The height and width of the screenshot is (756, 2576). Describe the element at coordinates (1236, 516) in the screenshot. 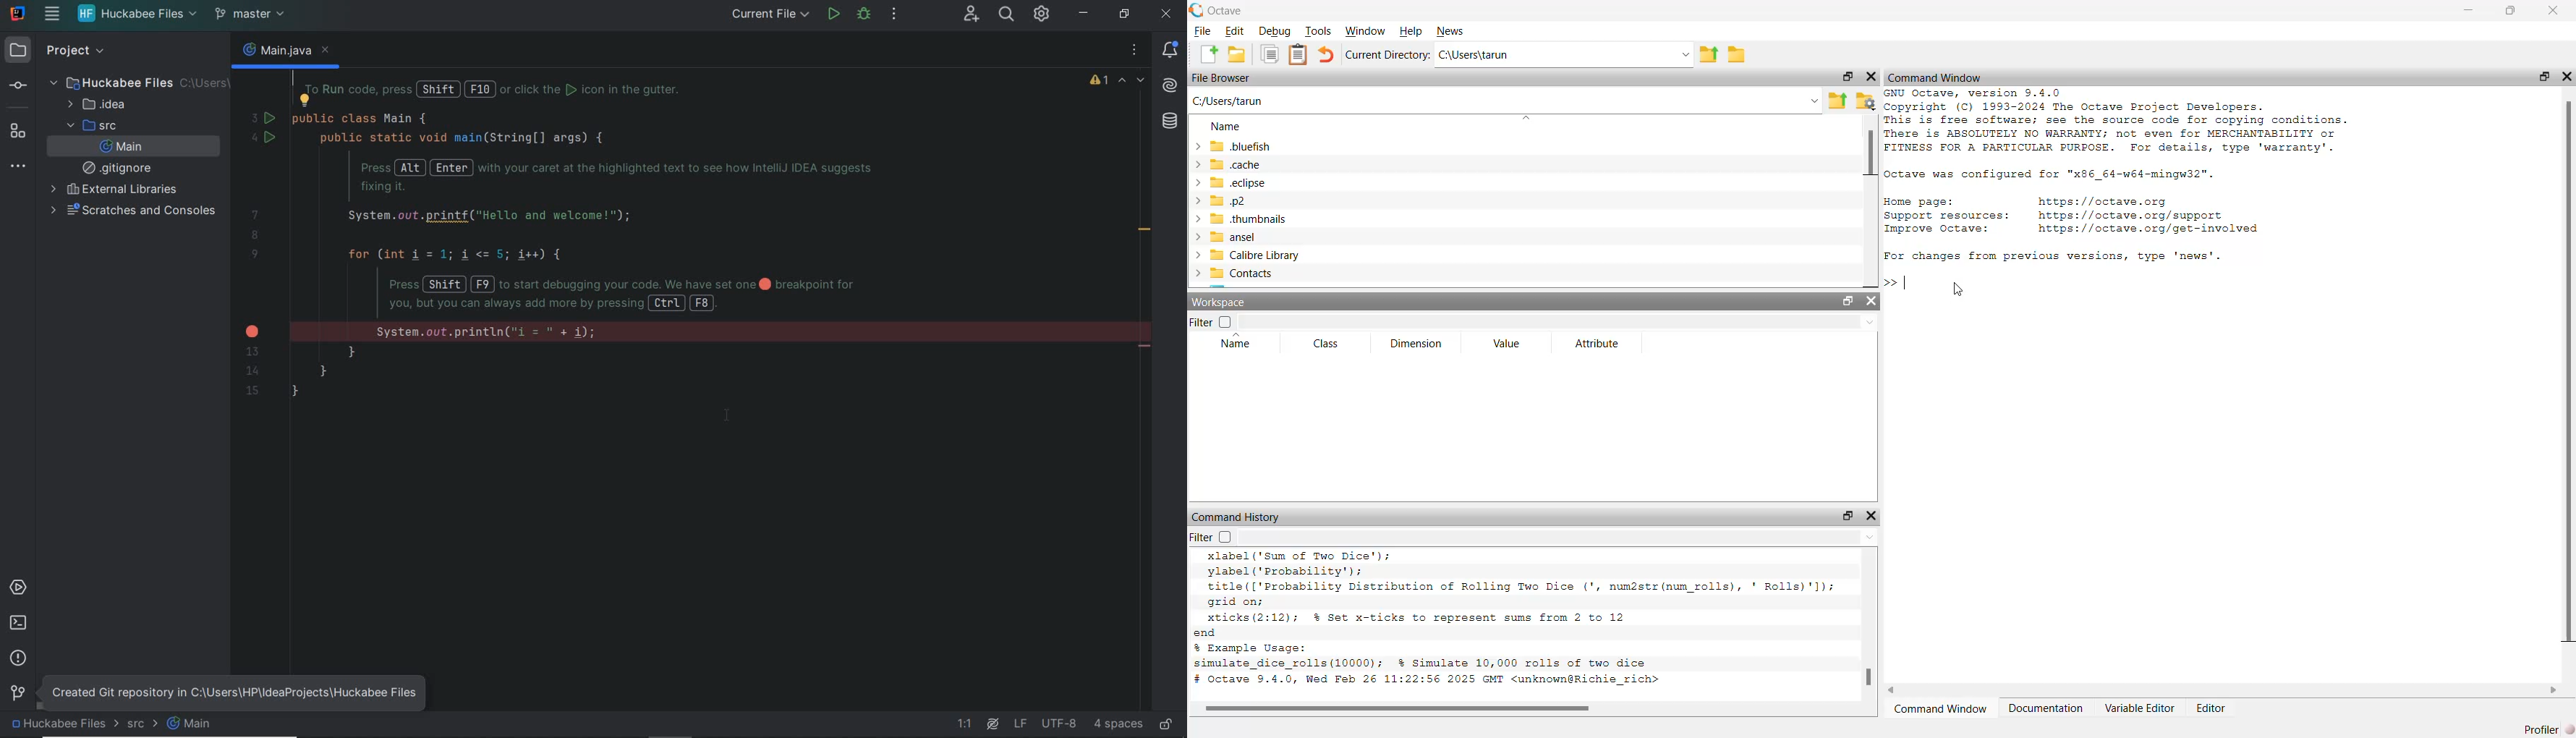

I see `Command History` at that location.